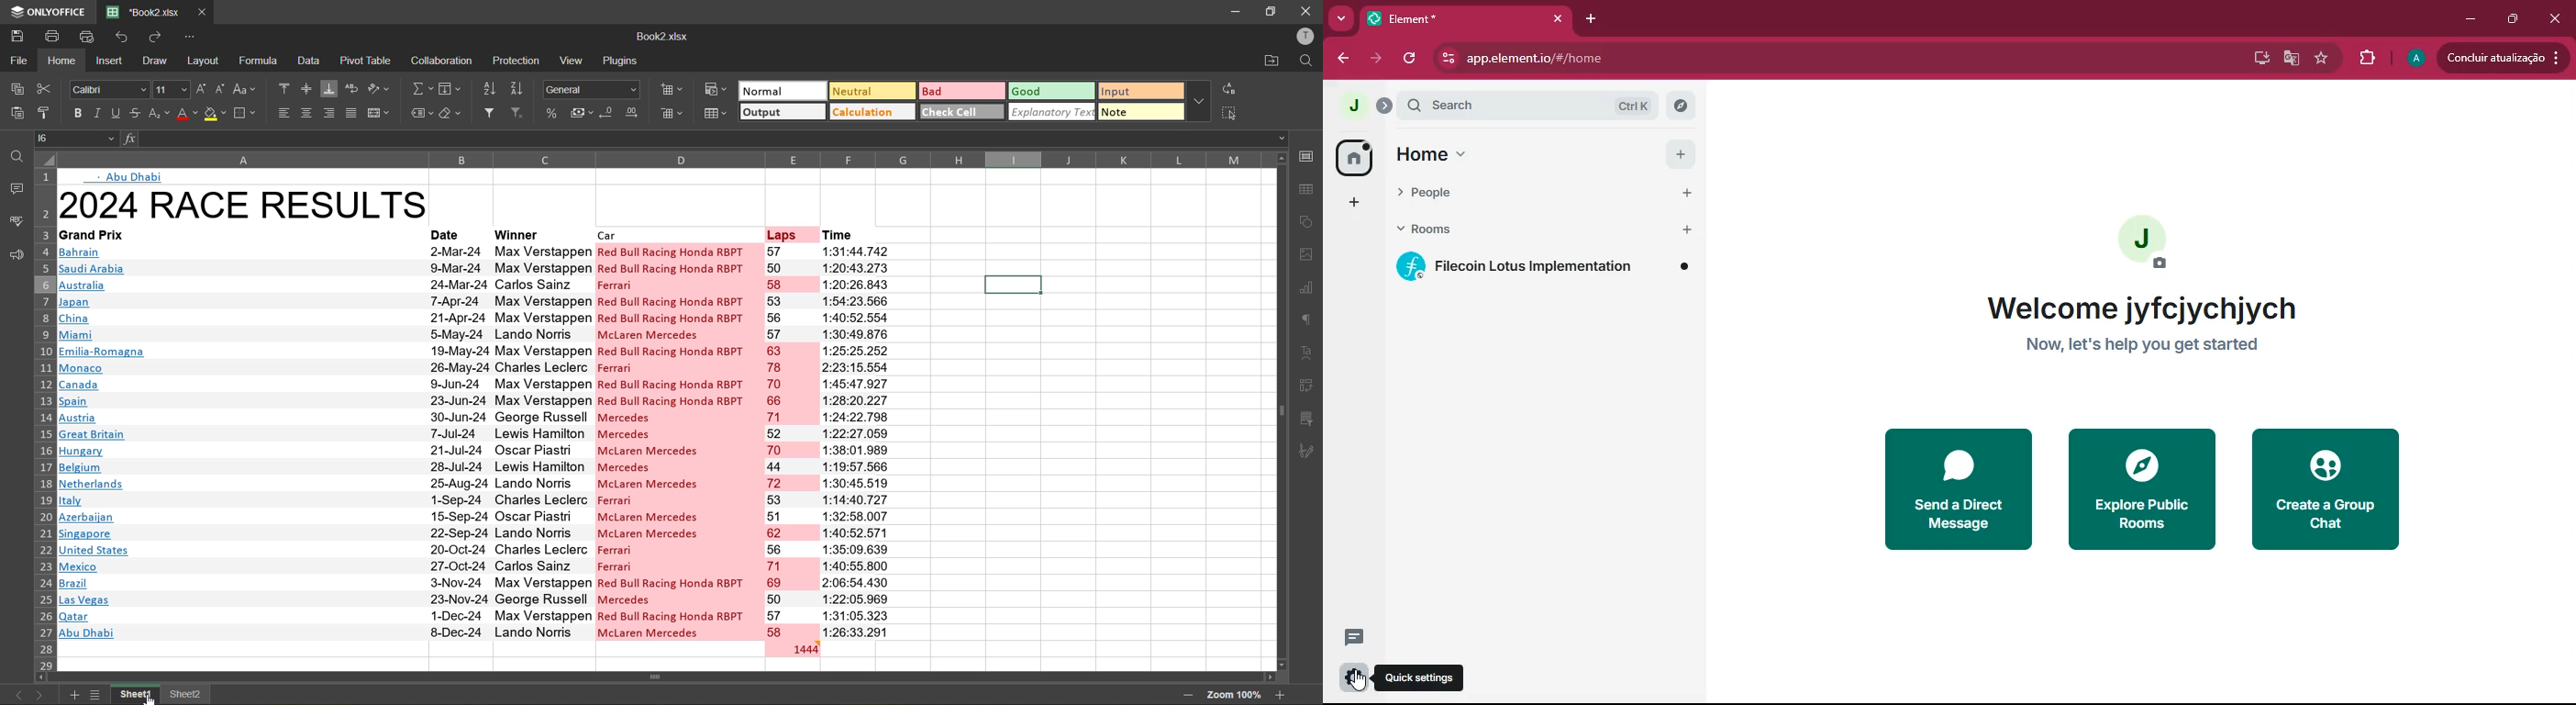  I want to click on description, so click(2160, 345).